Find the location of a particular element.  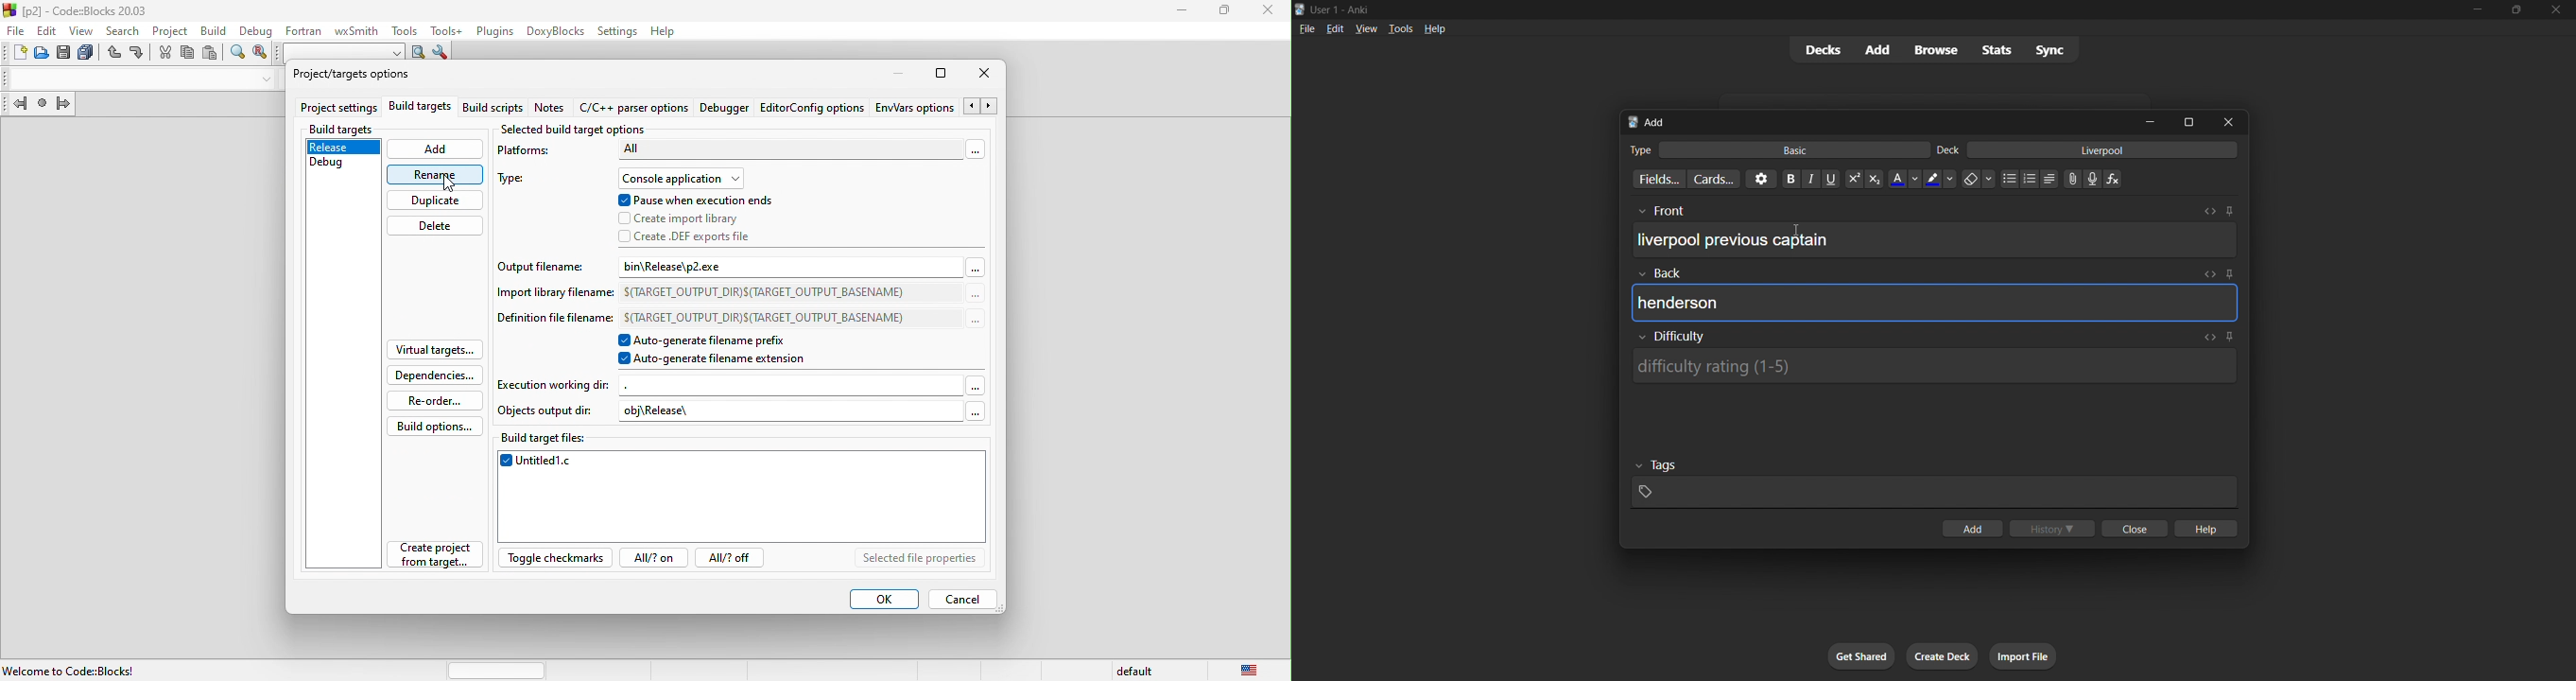

search to text is located at coordinates (341, 51).